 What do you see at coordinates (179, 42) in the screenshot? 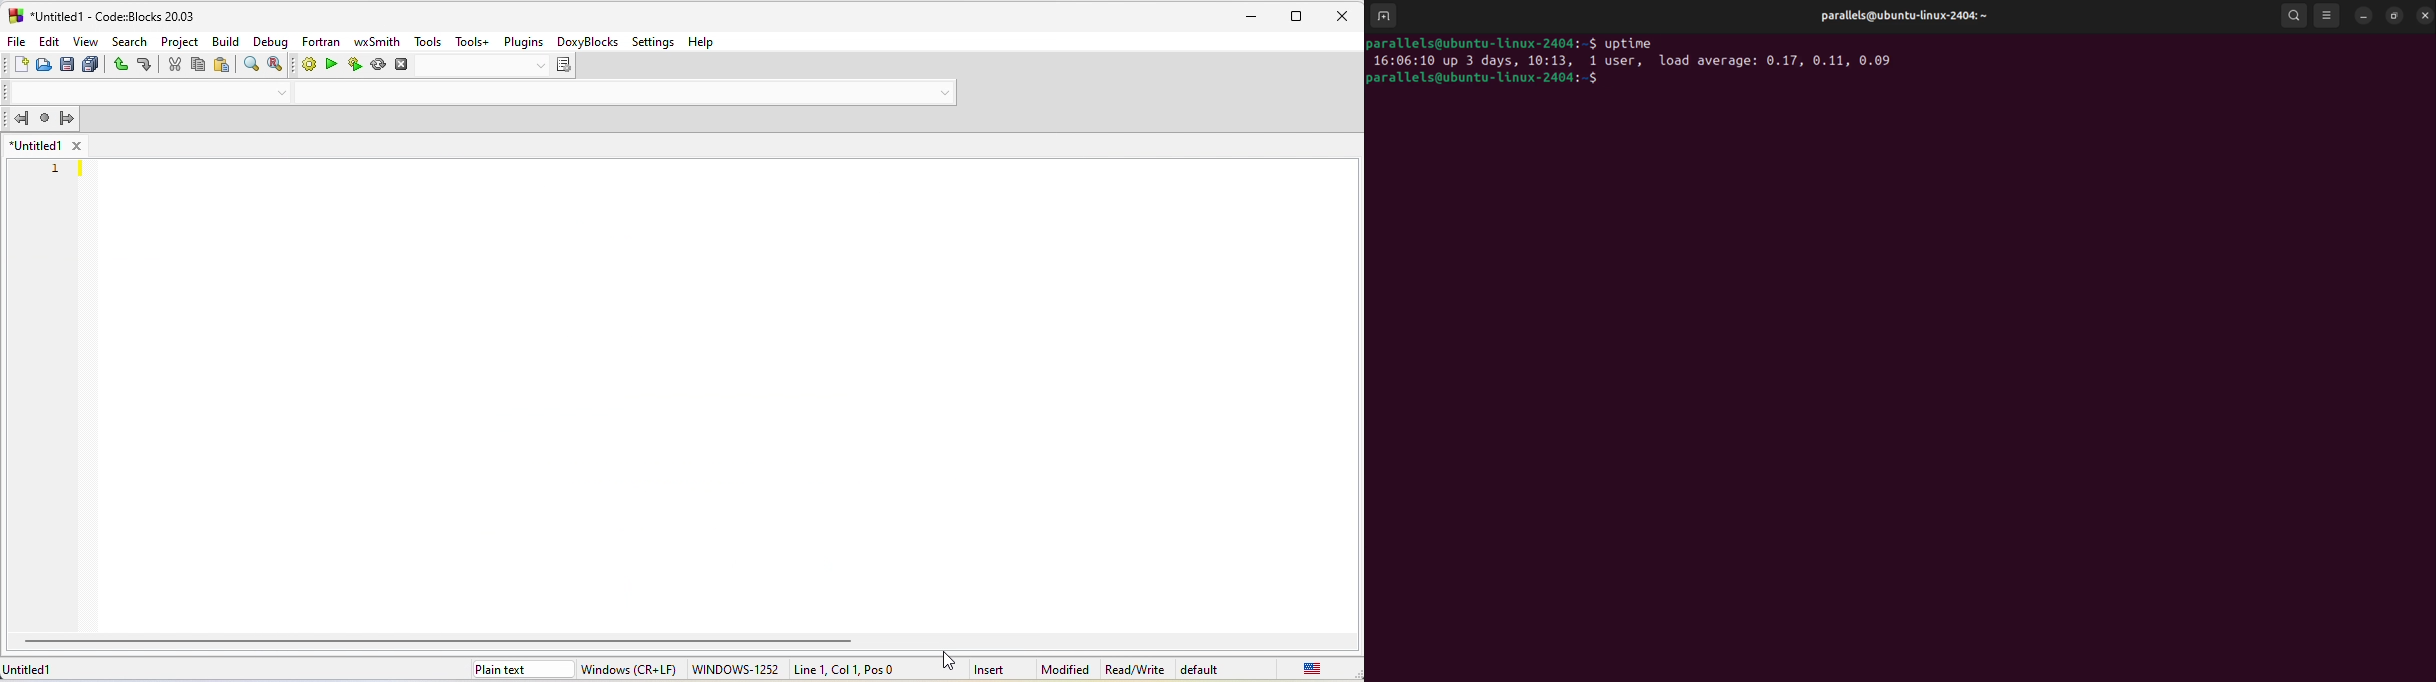
I see `project` at bounding box center [179, 42].